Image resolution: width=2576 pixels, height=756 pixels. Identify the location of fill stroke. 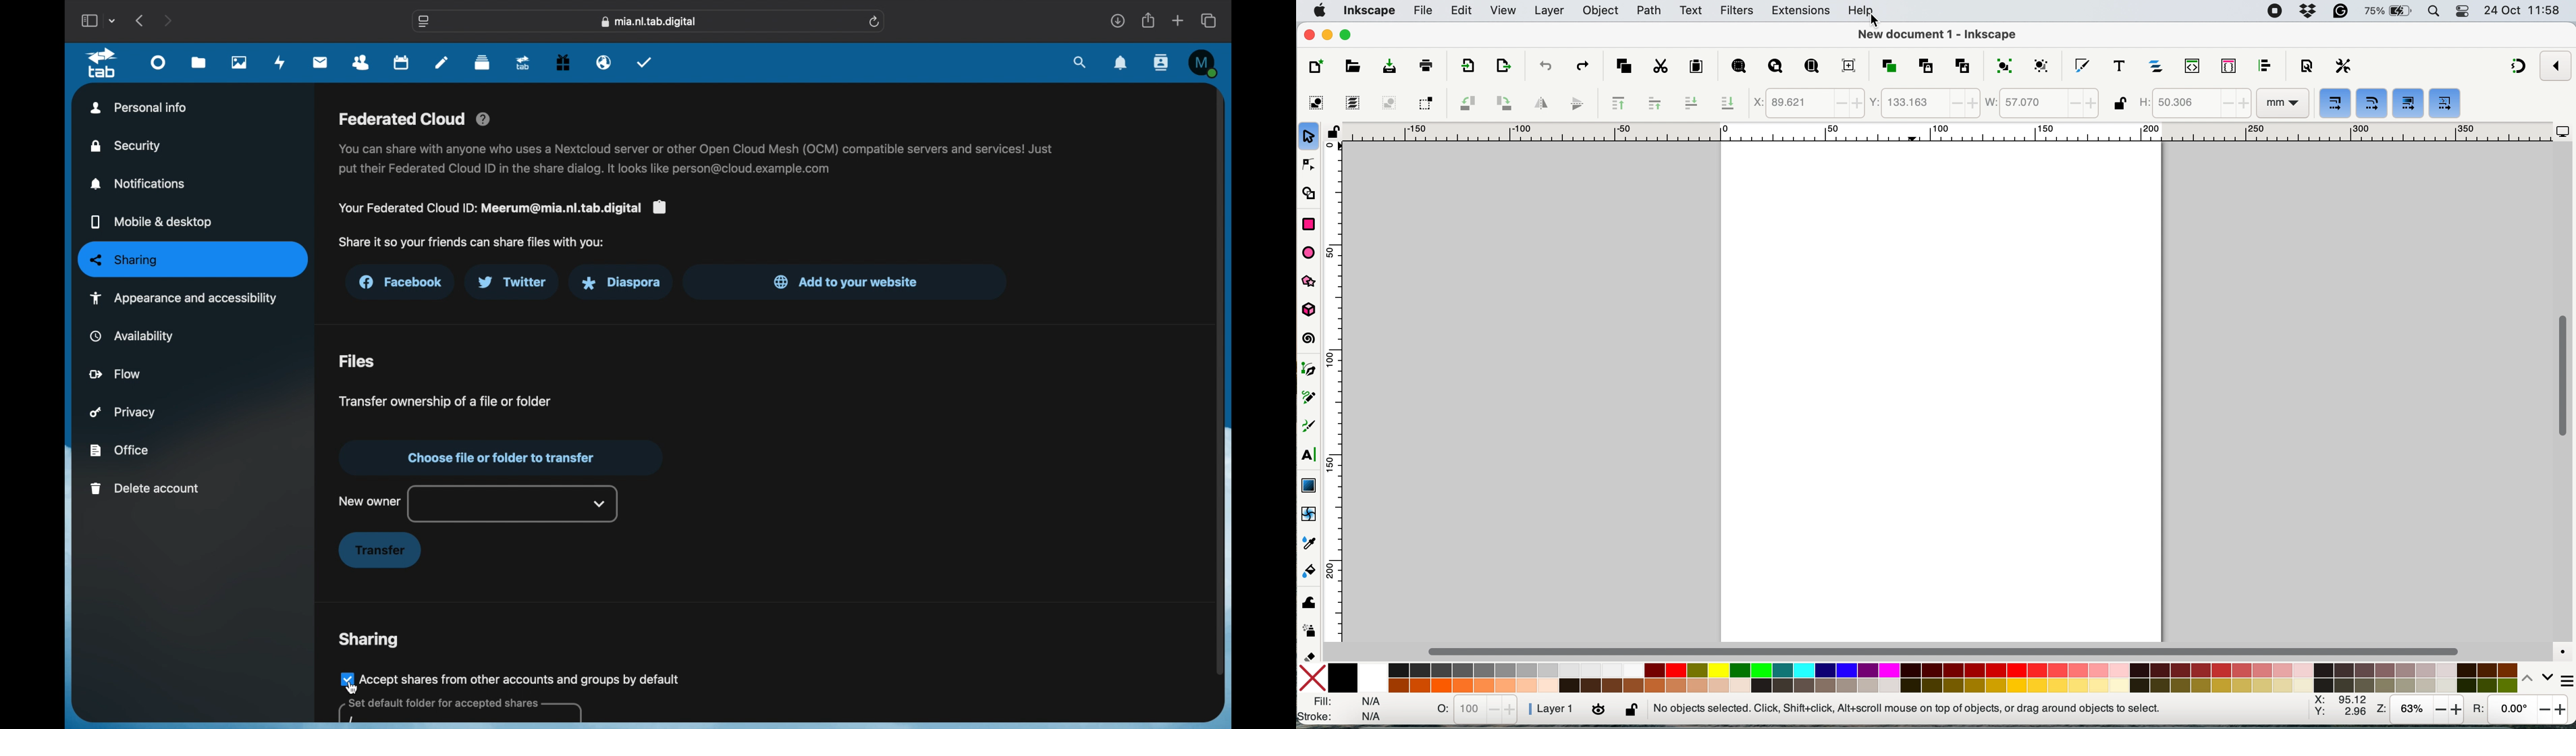
(1348, 701).